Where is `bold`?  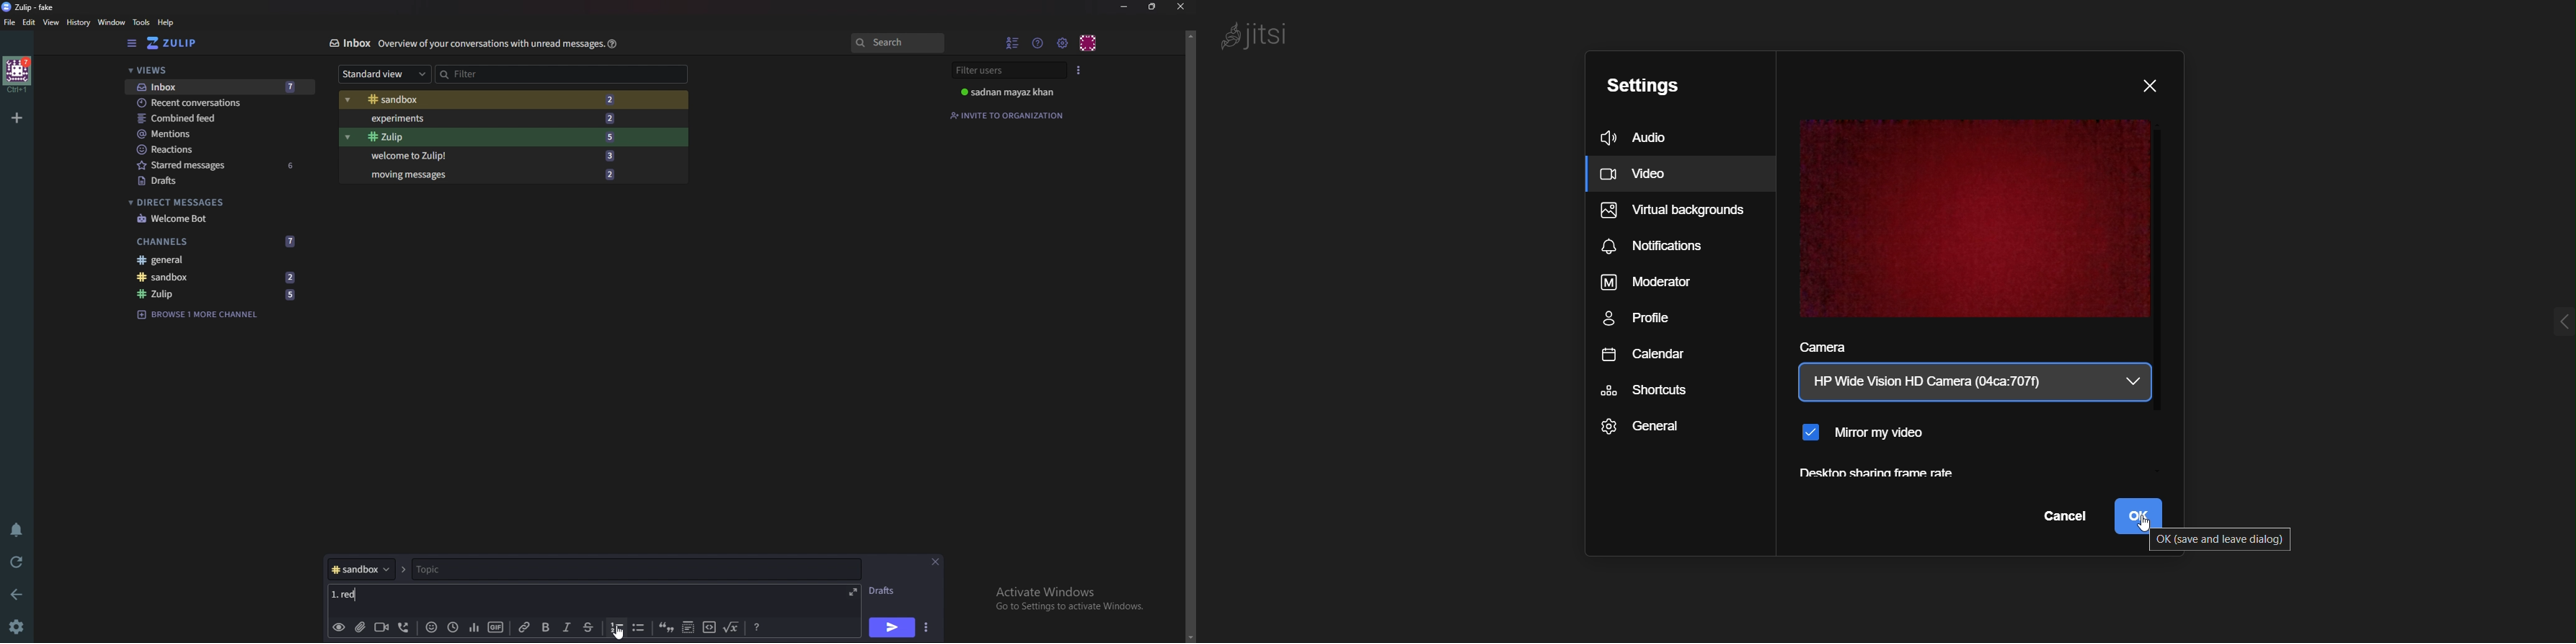 bold is located at coordinates (545, 627).